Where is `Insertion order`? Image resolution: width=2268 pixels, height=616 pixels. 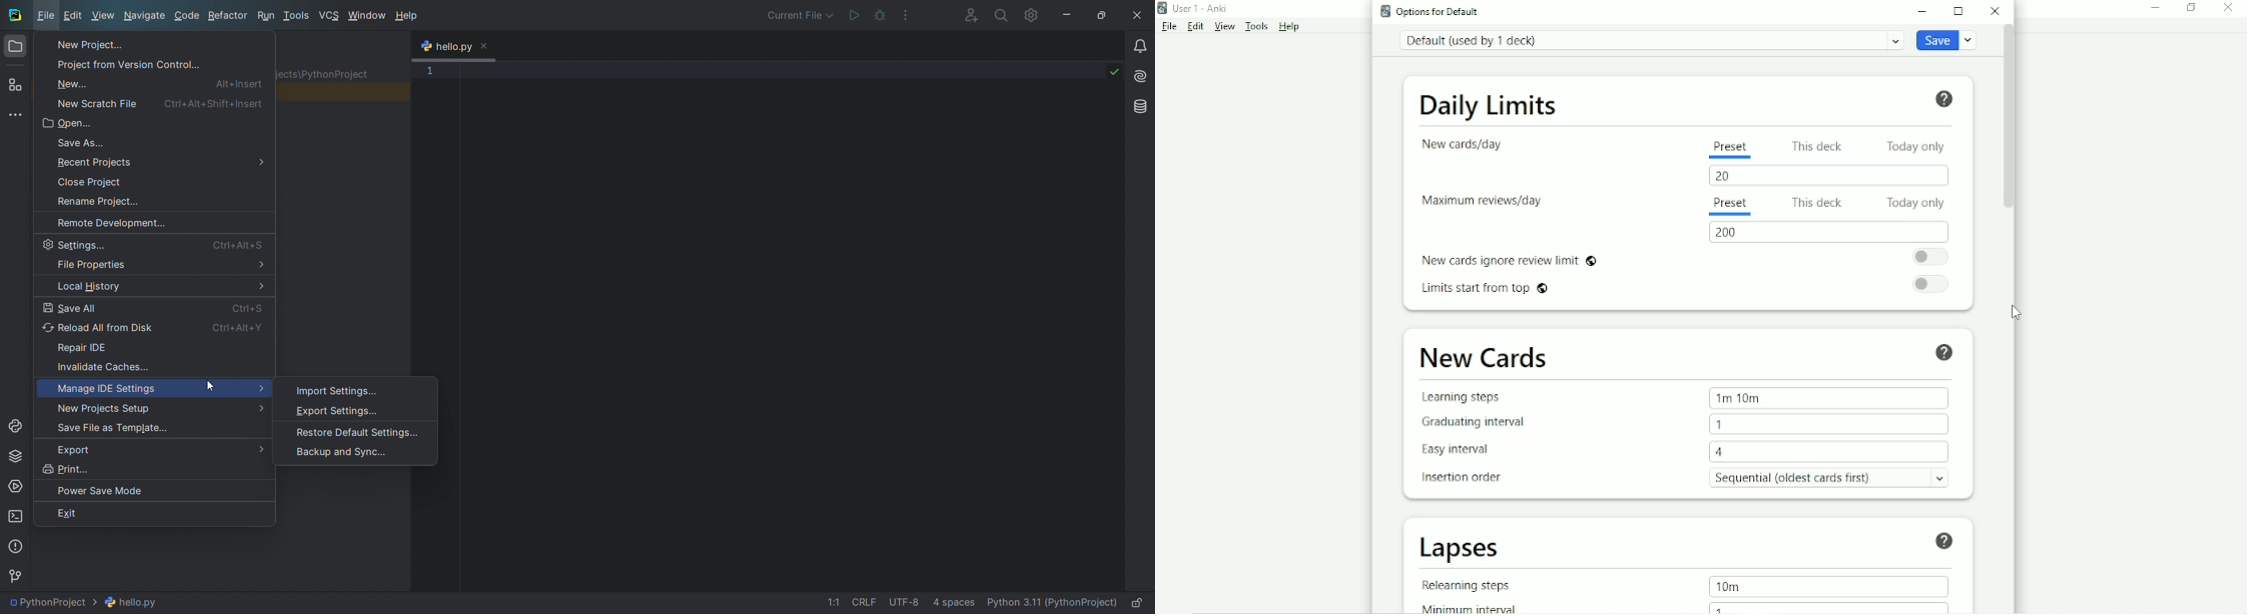
Insertion order is located at coordinates (1462, 477).